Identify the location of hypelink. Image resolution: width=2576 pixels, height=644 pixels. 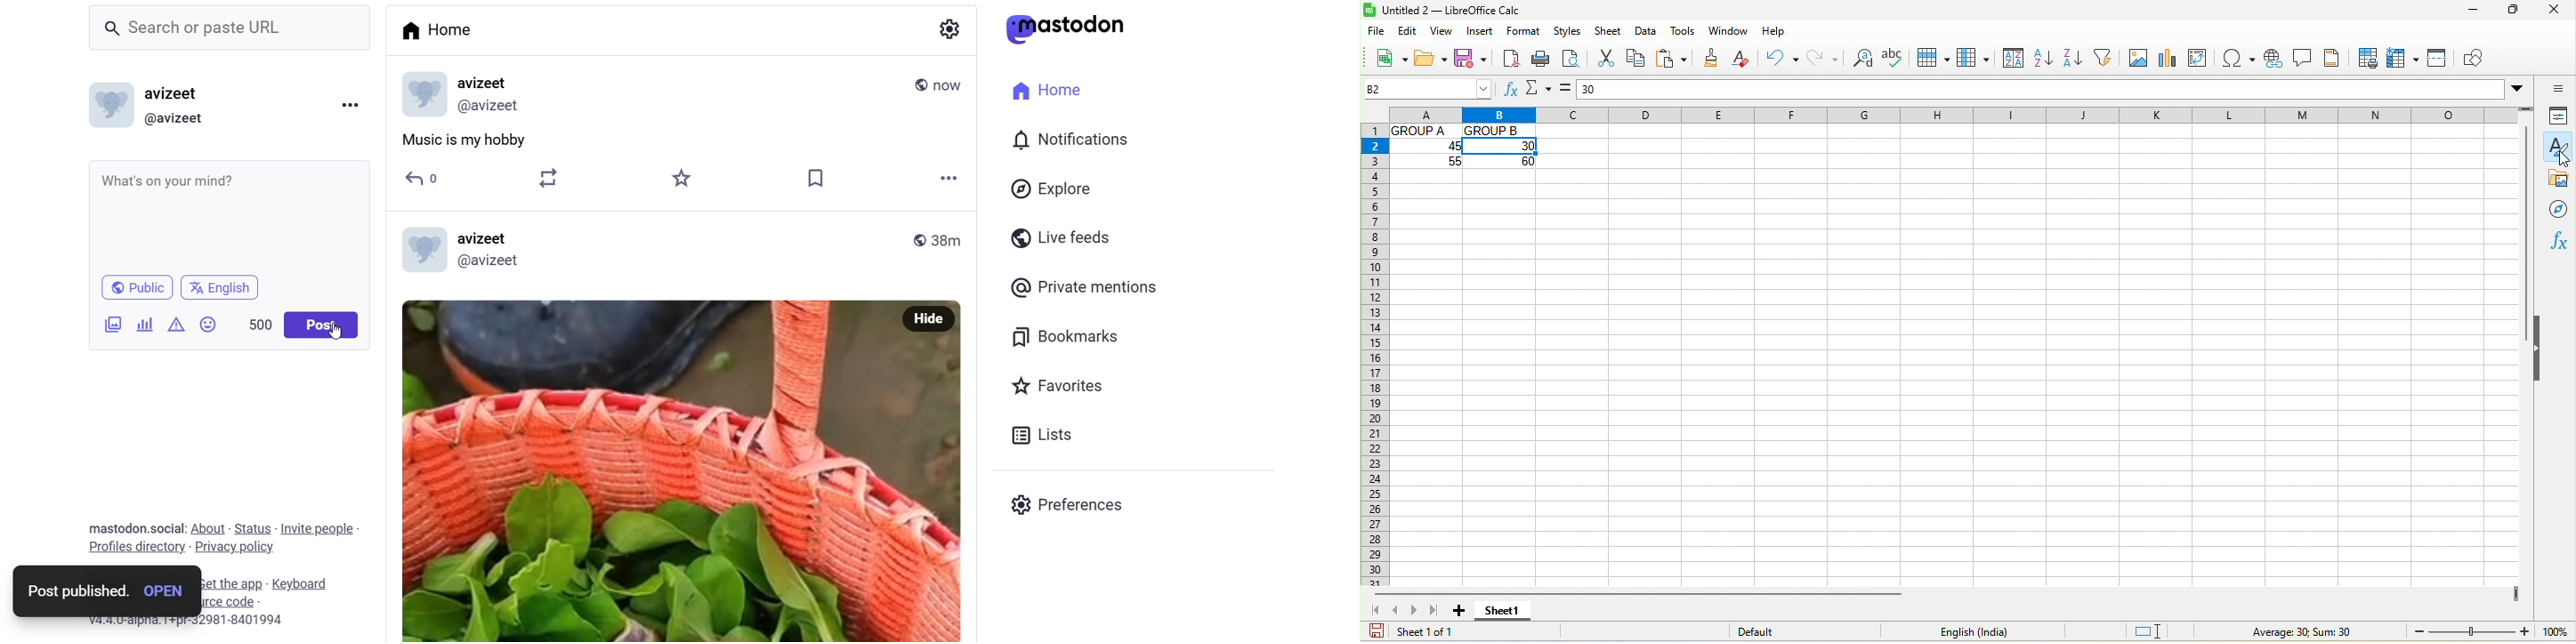
(2275, 58).